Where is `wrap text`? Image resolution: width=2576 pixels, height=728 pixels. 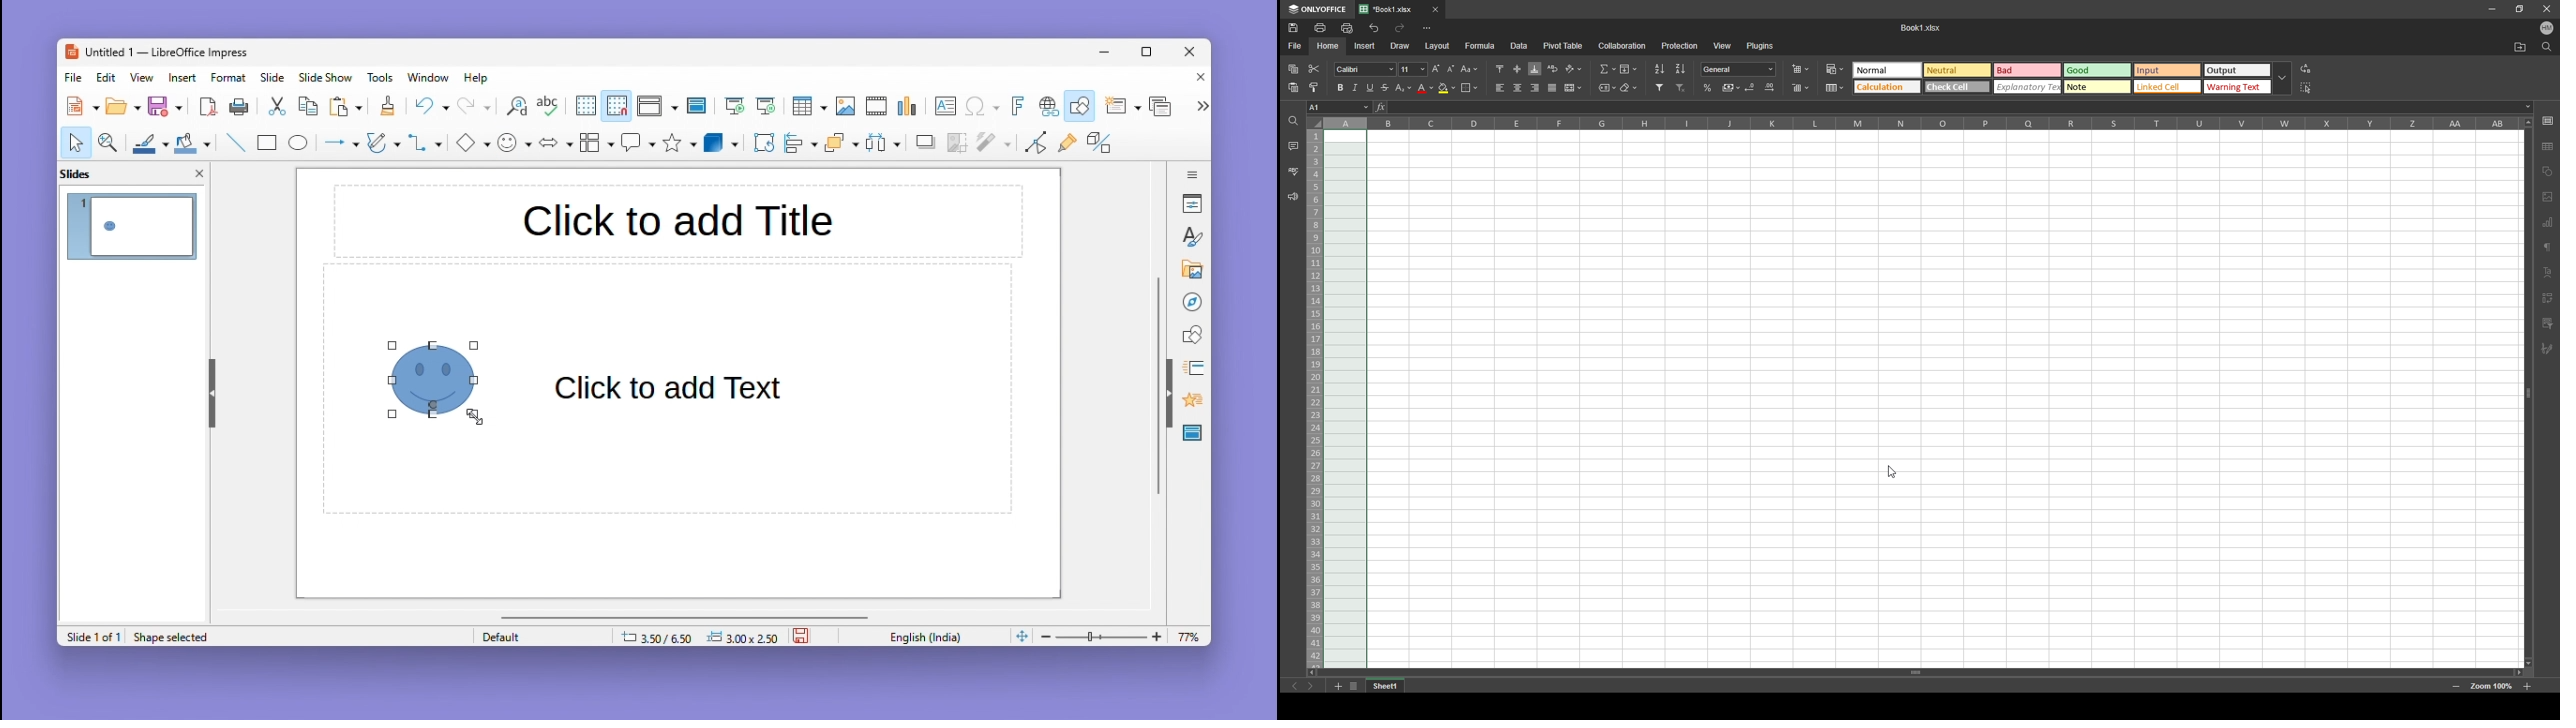
wrap text is located at coordinates (1553, 68).